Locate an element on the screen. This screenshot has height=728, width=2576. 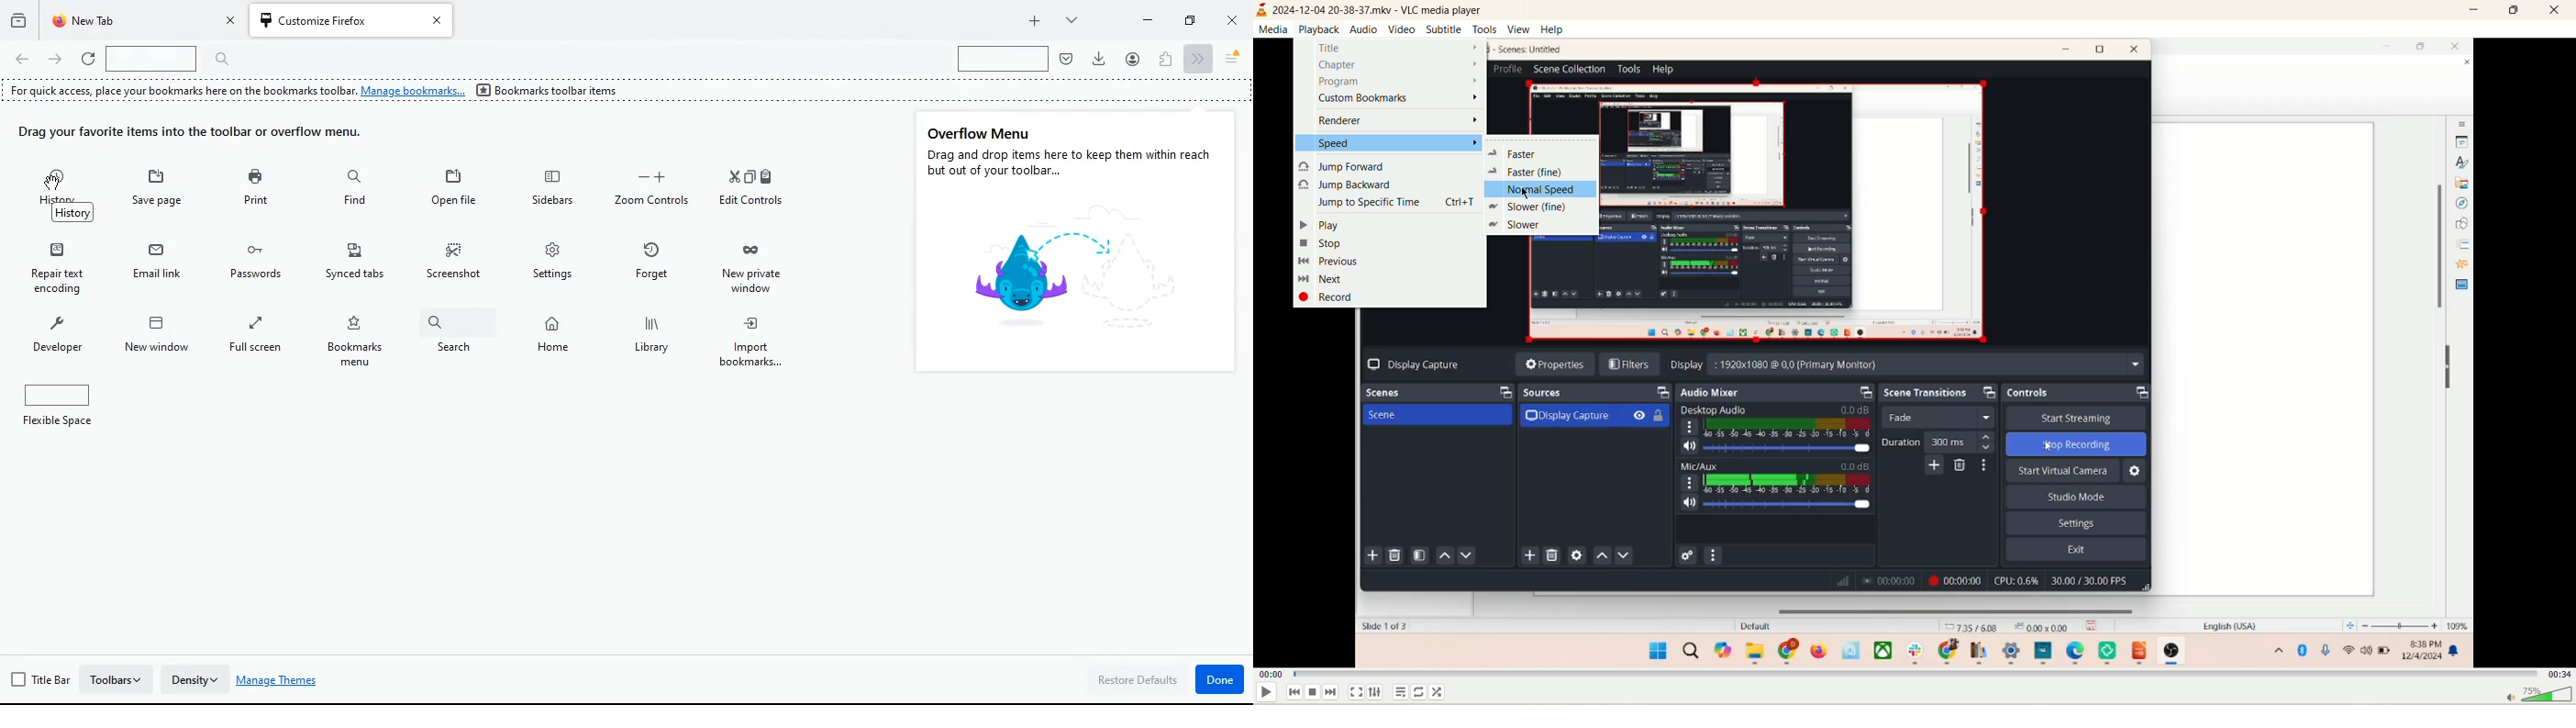
progress bar is located at coordinates (1914, 673).